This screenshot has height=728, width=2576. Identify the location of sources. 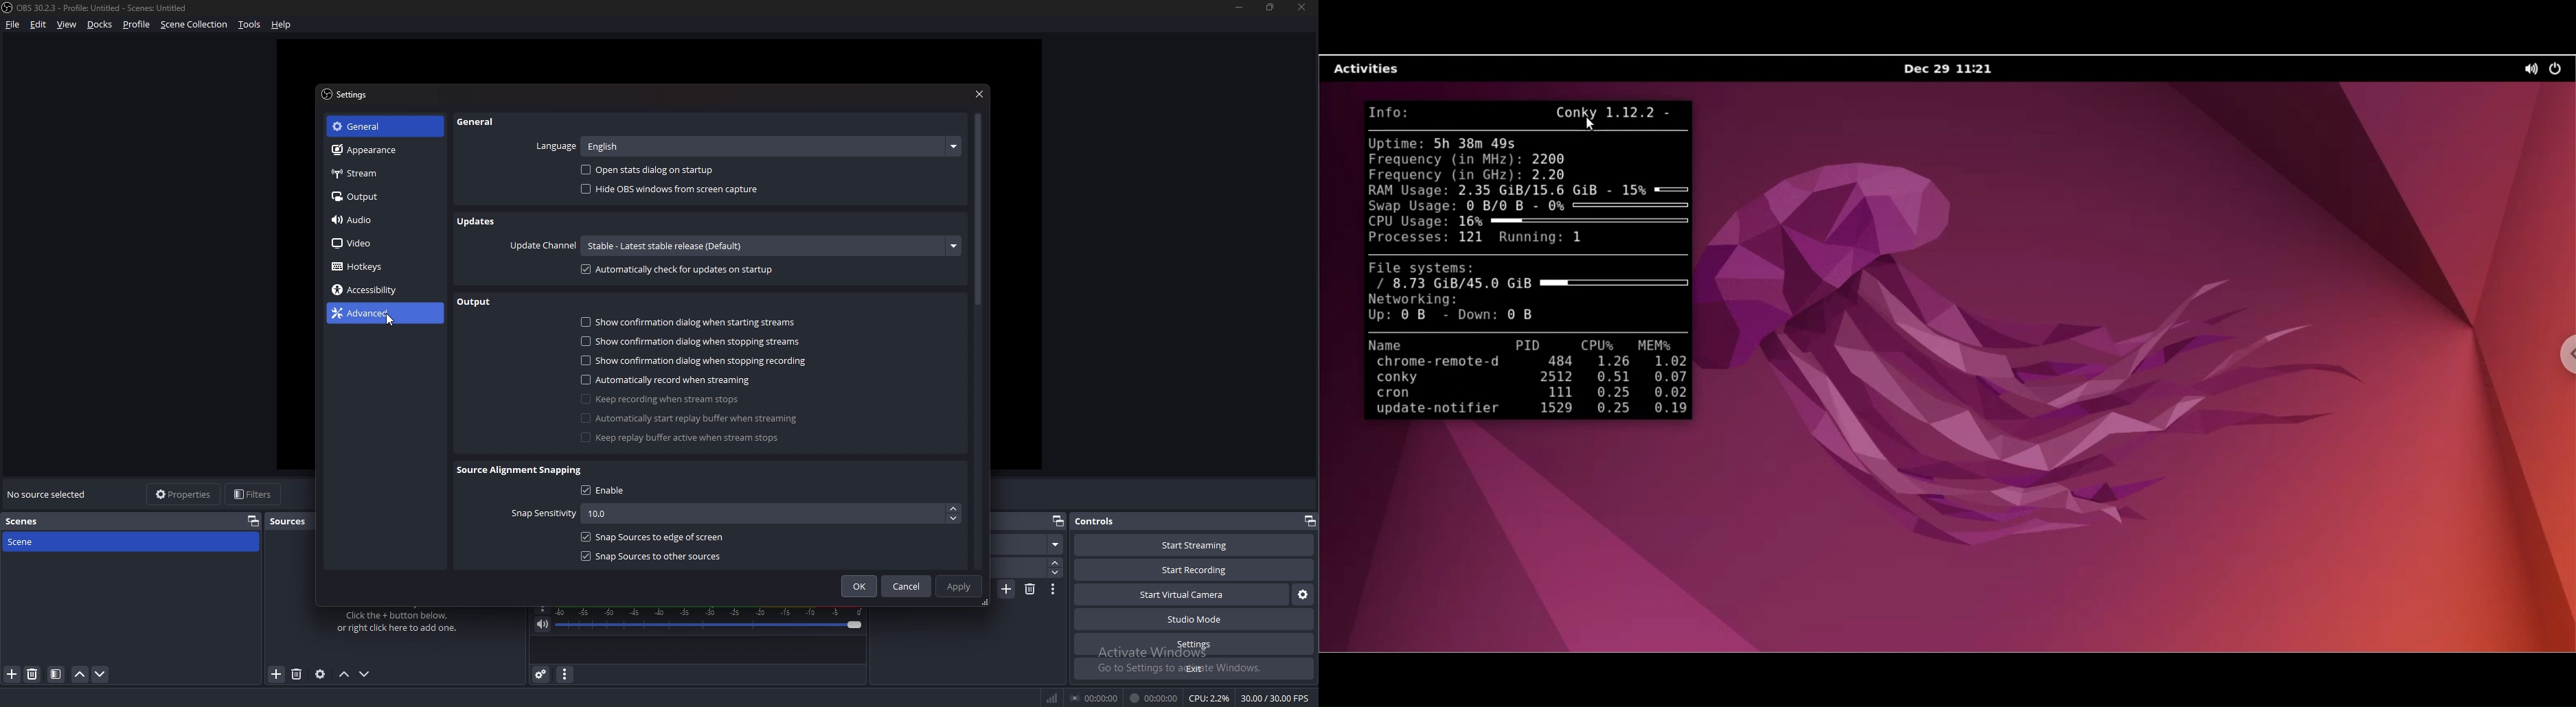
(293, 522).